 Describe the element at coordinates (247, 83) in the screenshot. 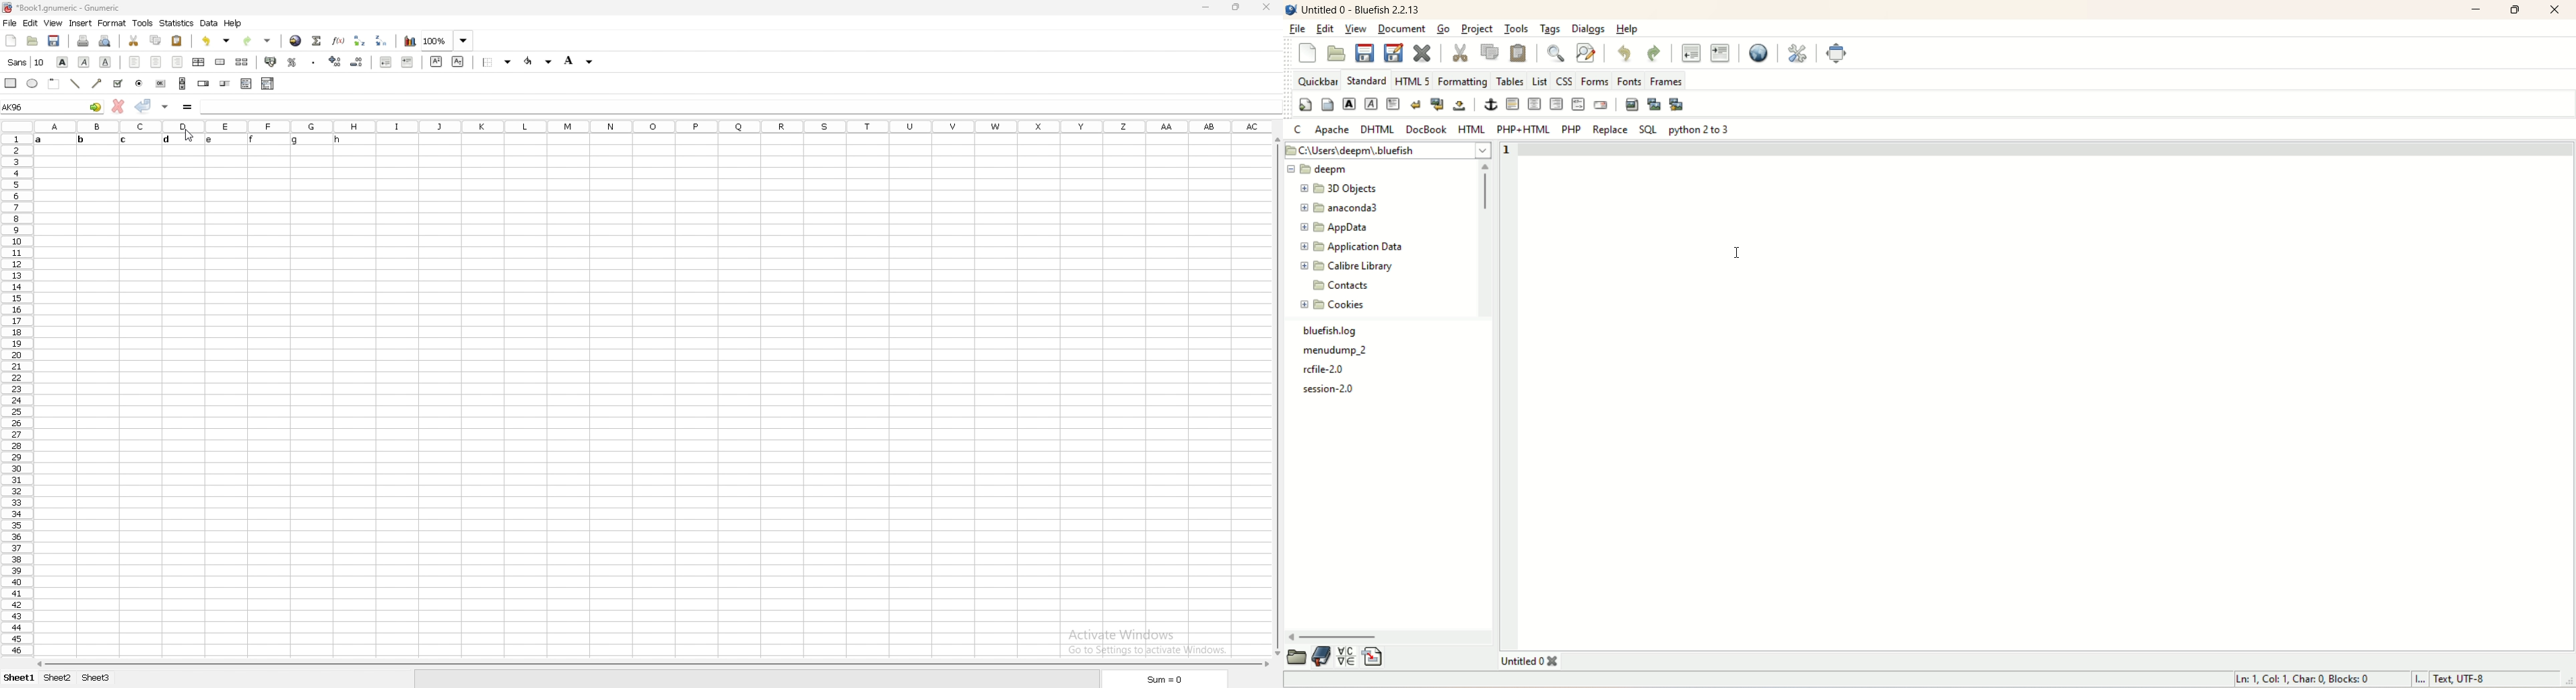

I see `list` at that location.